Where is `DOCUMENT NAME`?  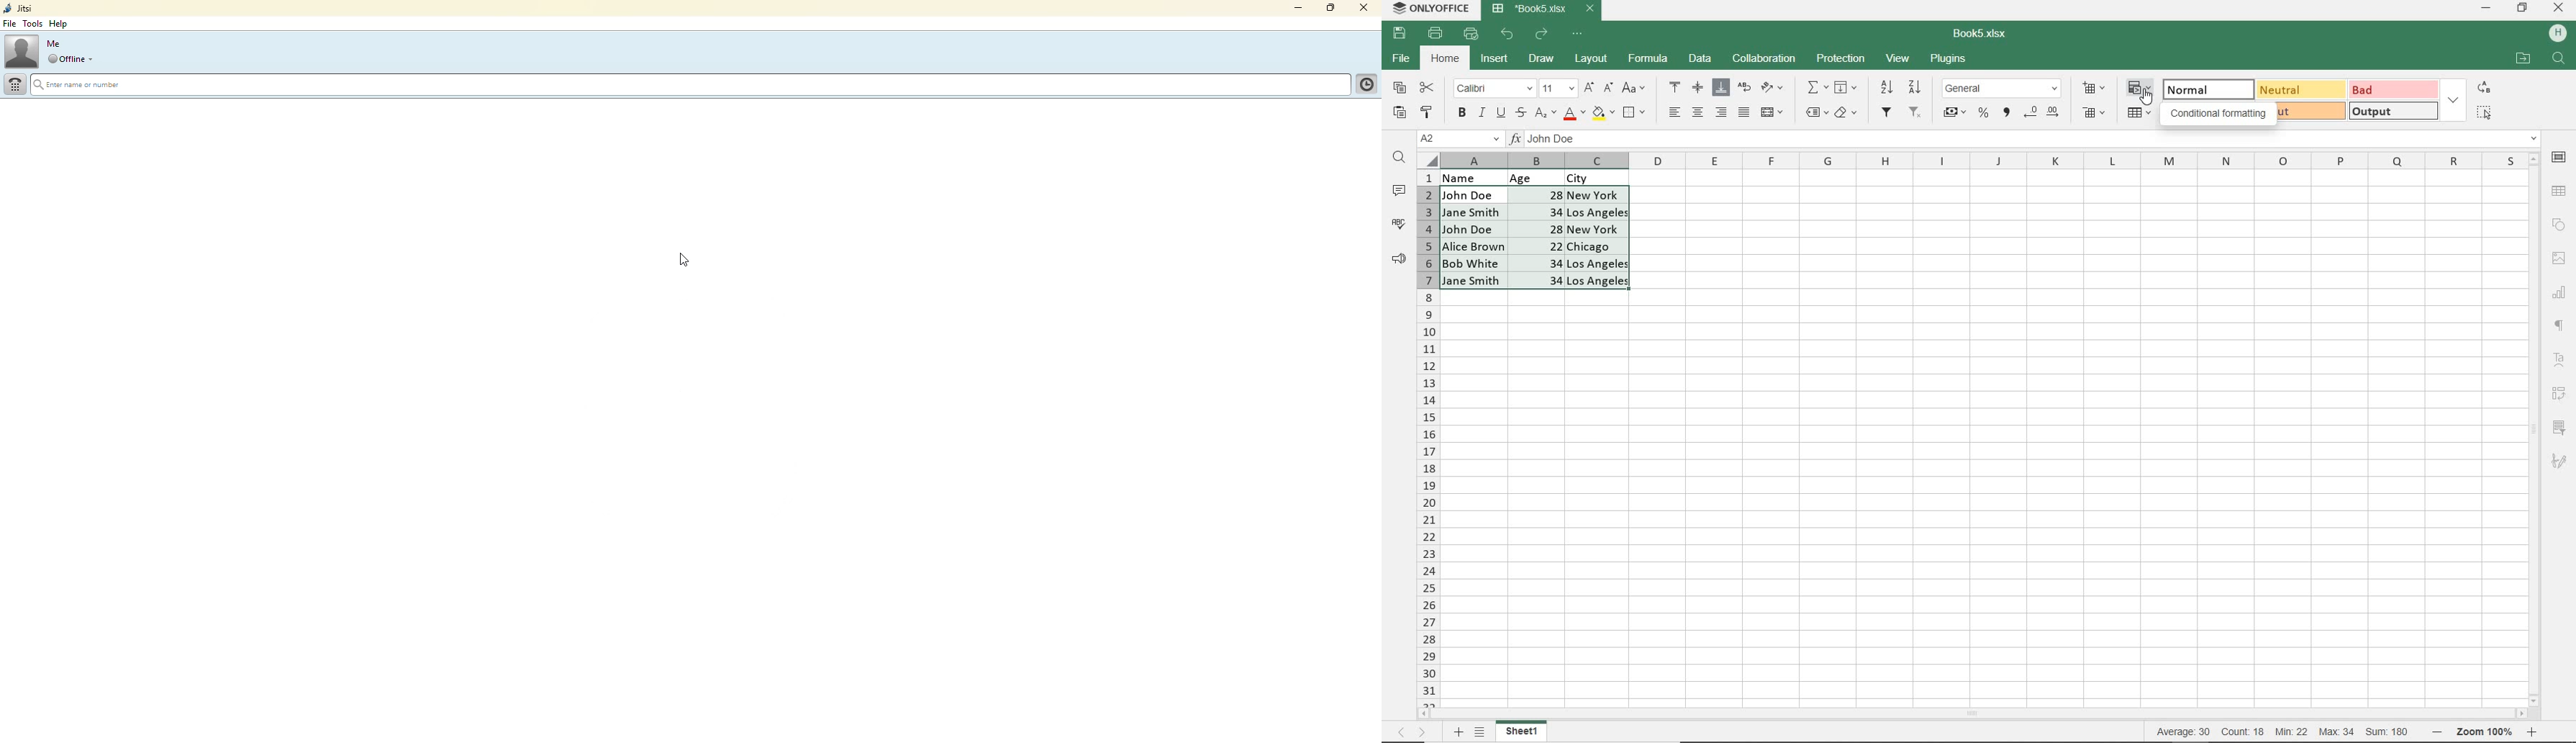
DOCUMENT NAME is located at coordinates (1544, 9).